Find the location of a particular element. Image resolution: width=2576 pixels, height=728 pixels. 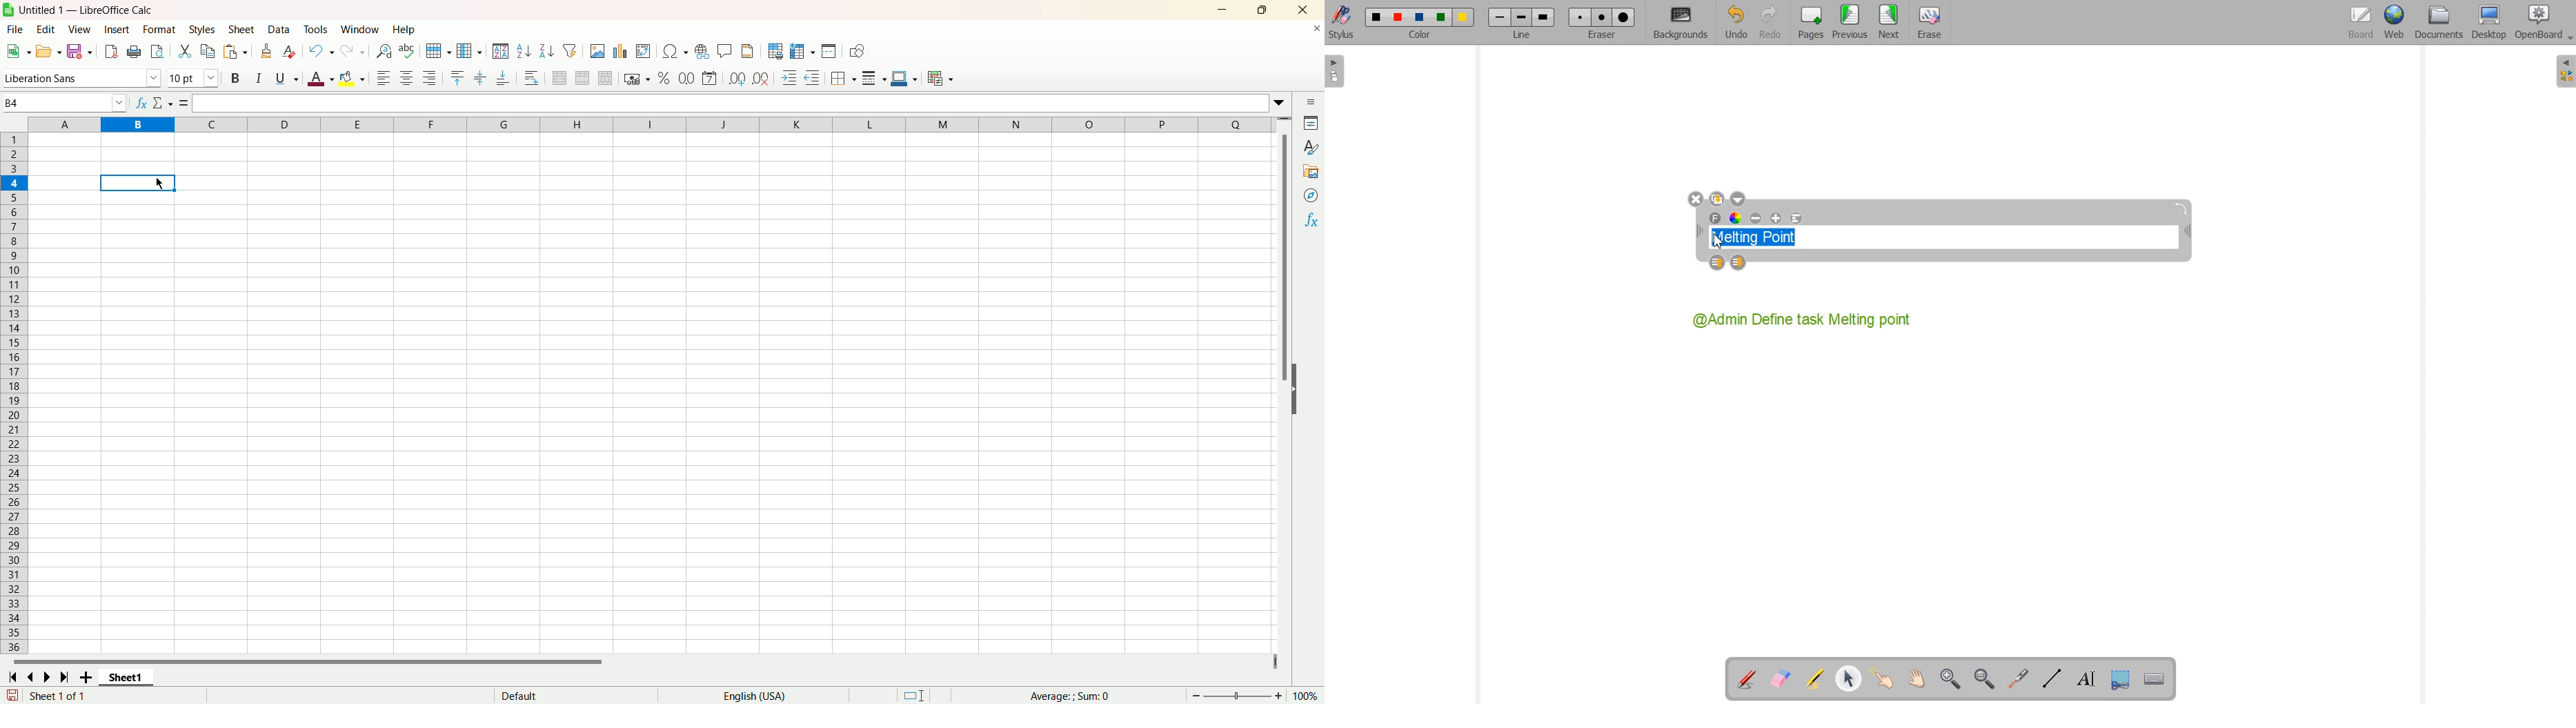

font size is located at coordinates (194, 79).